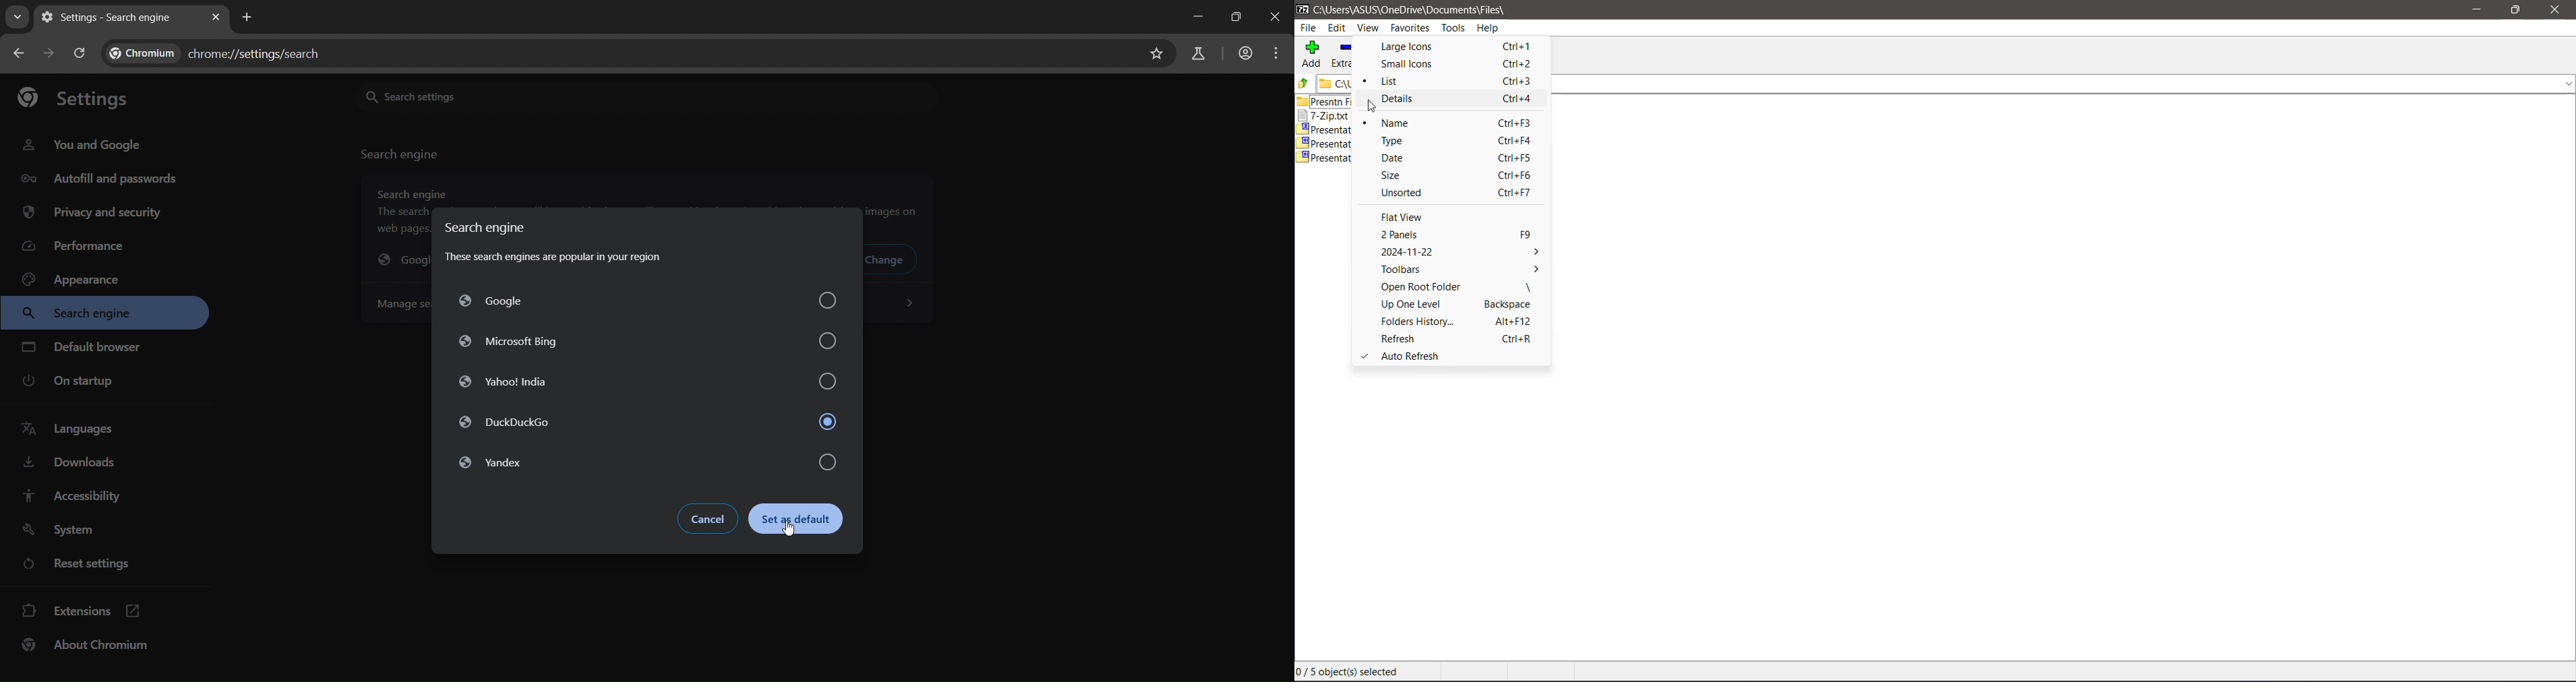 Image resolution: width=2576 pixels, height=700 pixels. Describe the element at coordinates (97, 177) in the screenshot. I see `autofill & passwords` at that location.